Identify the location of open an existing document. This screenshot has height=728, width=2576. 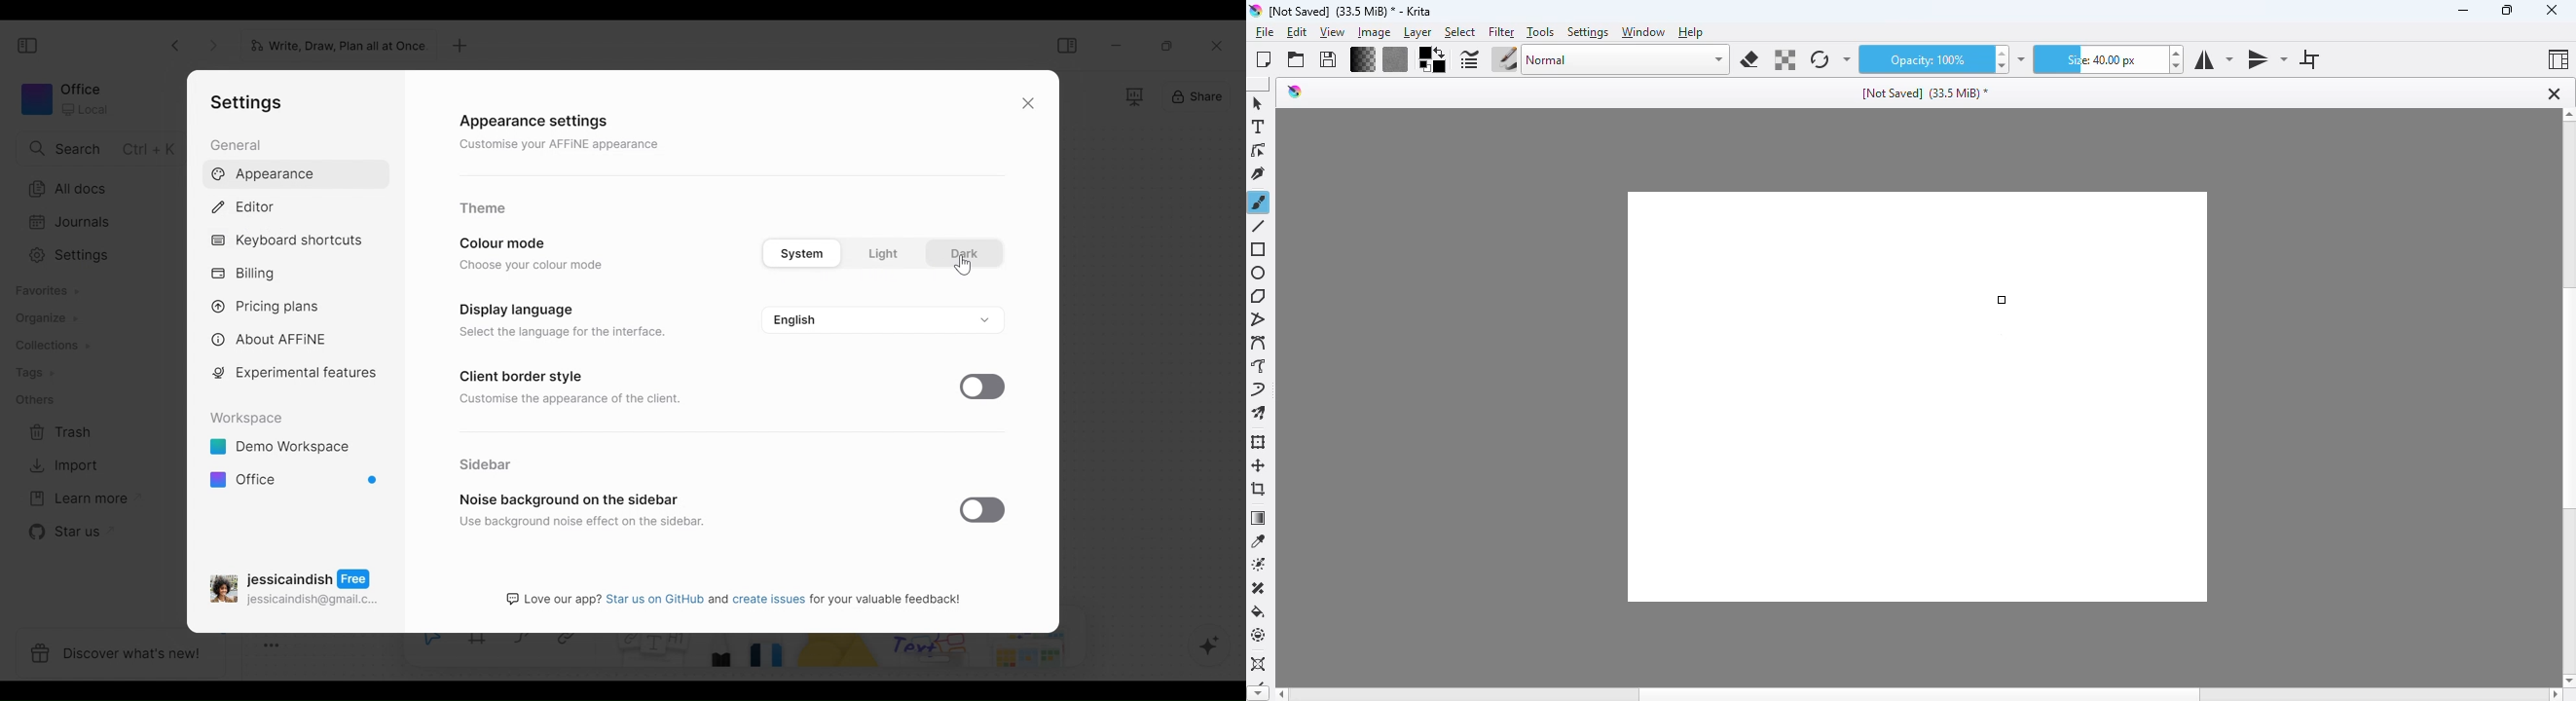
(1296, 60).